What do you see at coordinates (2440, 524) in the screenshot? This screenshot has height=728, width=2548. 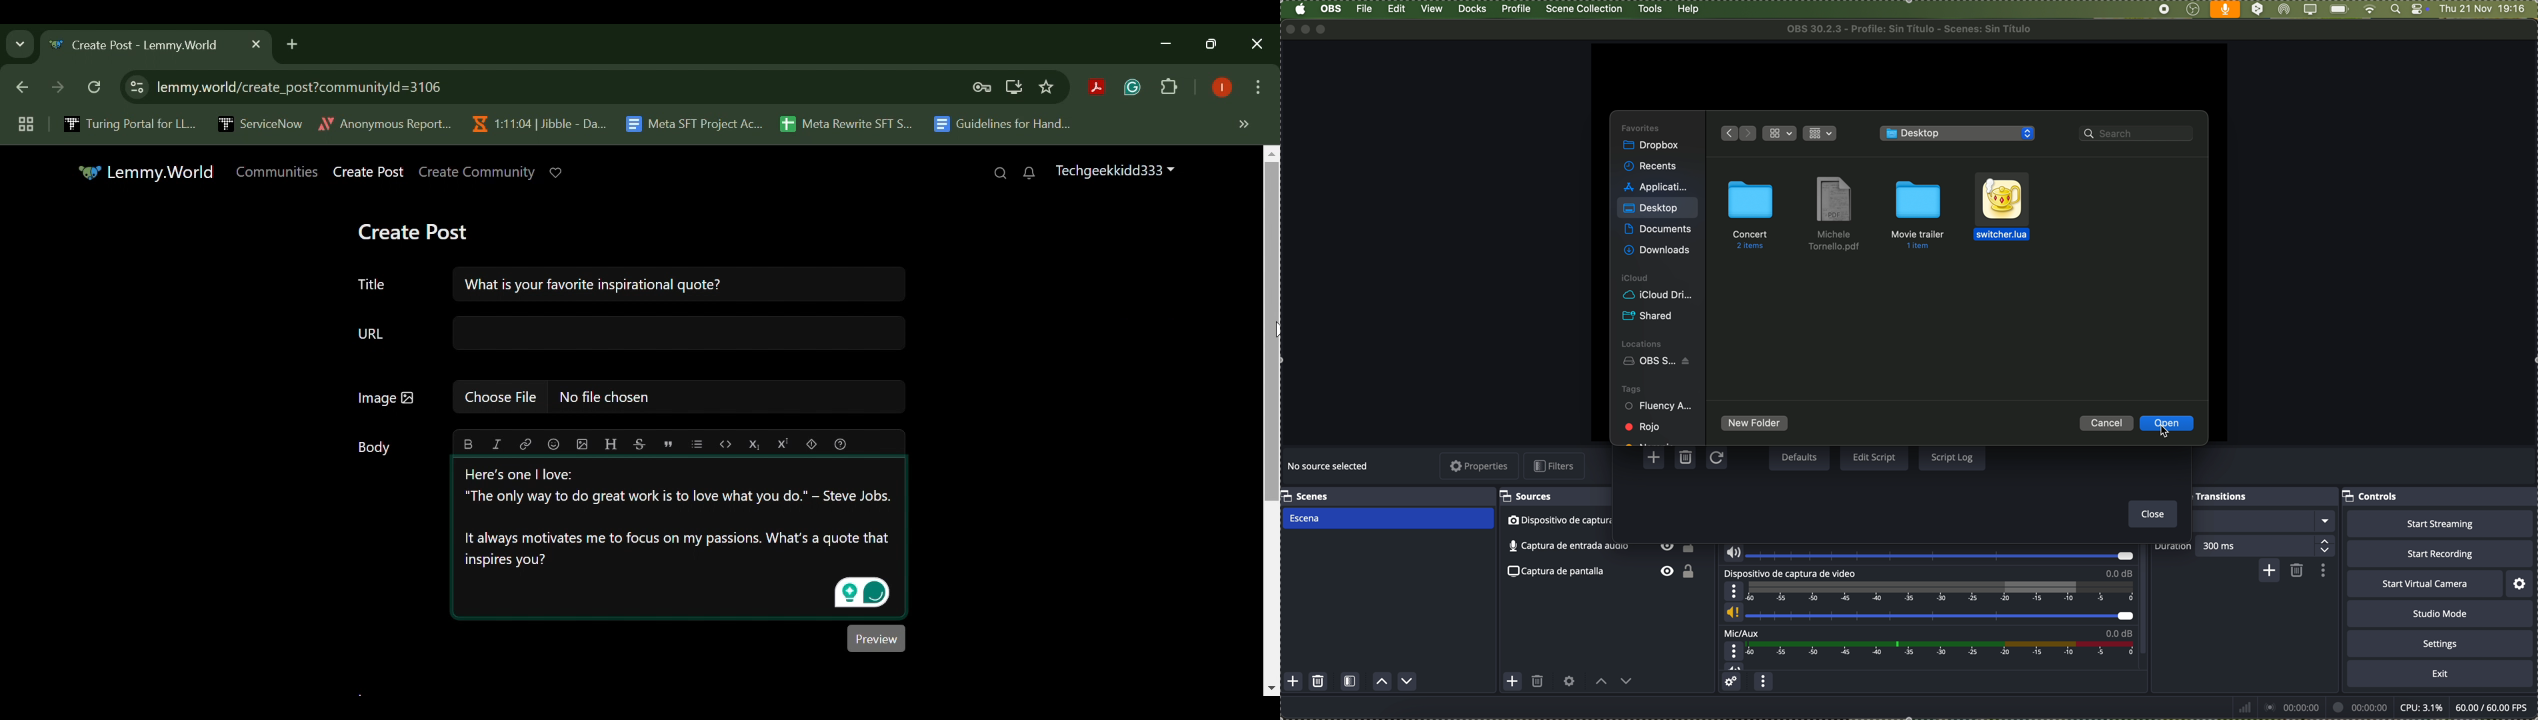 I see `start streaming` at bounding box center [2440, 524].